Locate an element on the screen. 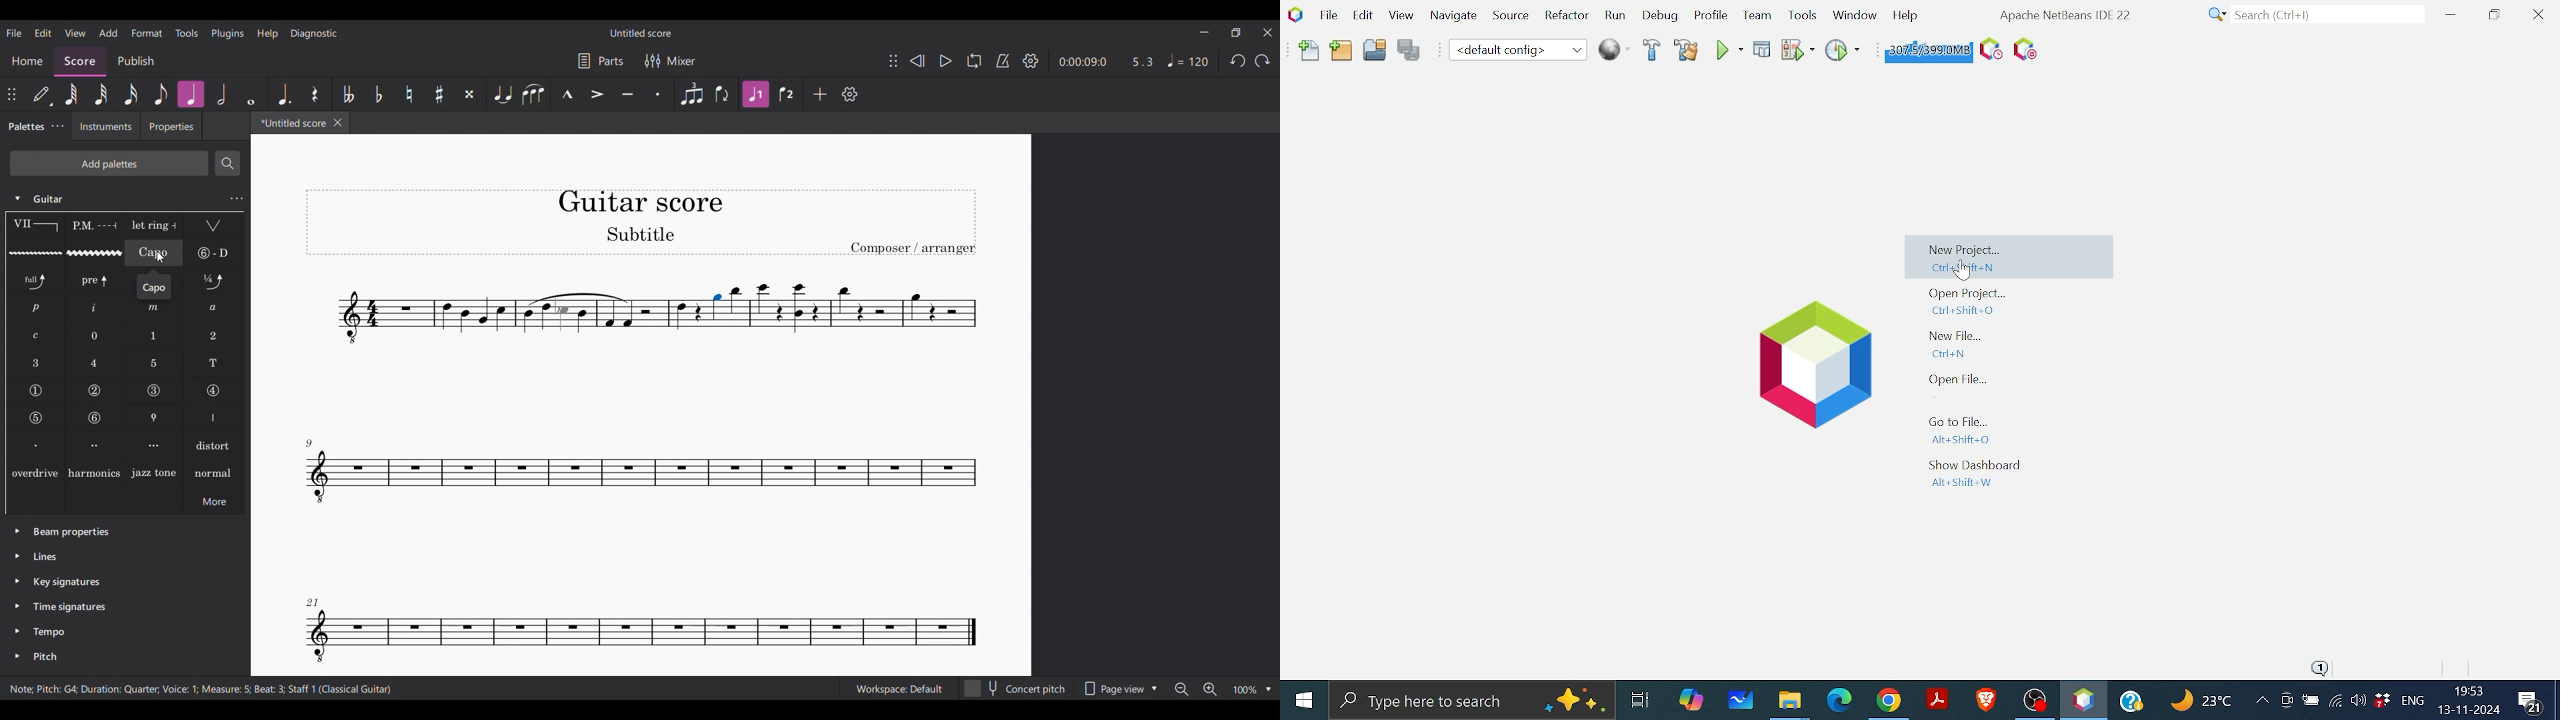 This screenshot has width=2576, height=728. Current score is located at coordinates (644, 406).